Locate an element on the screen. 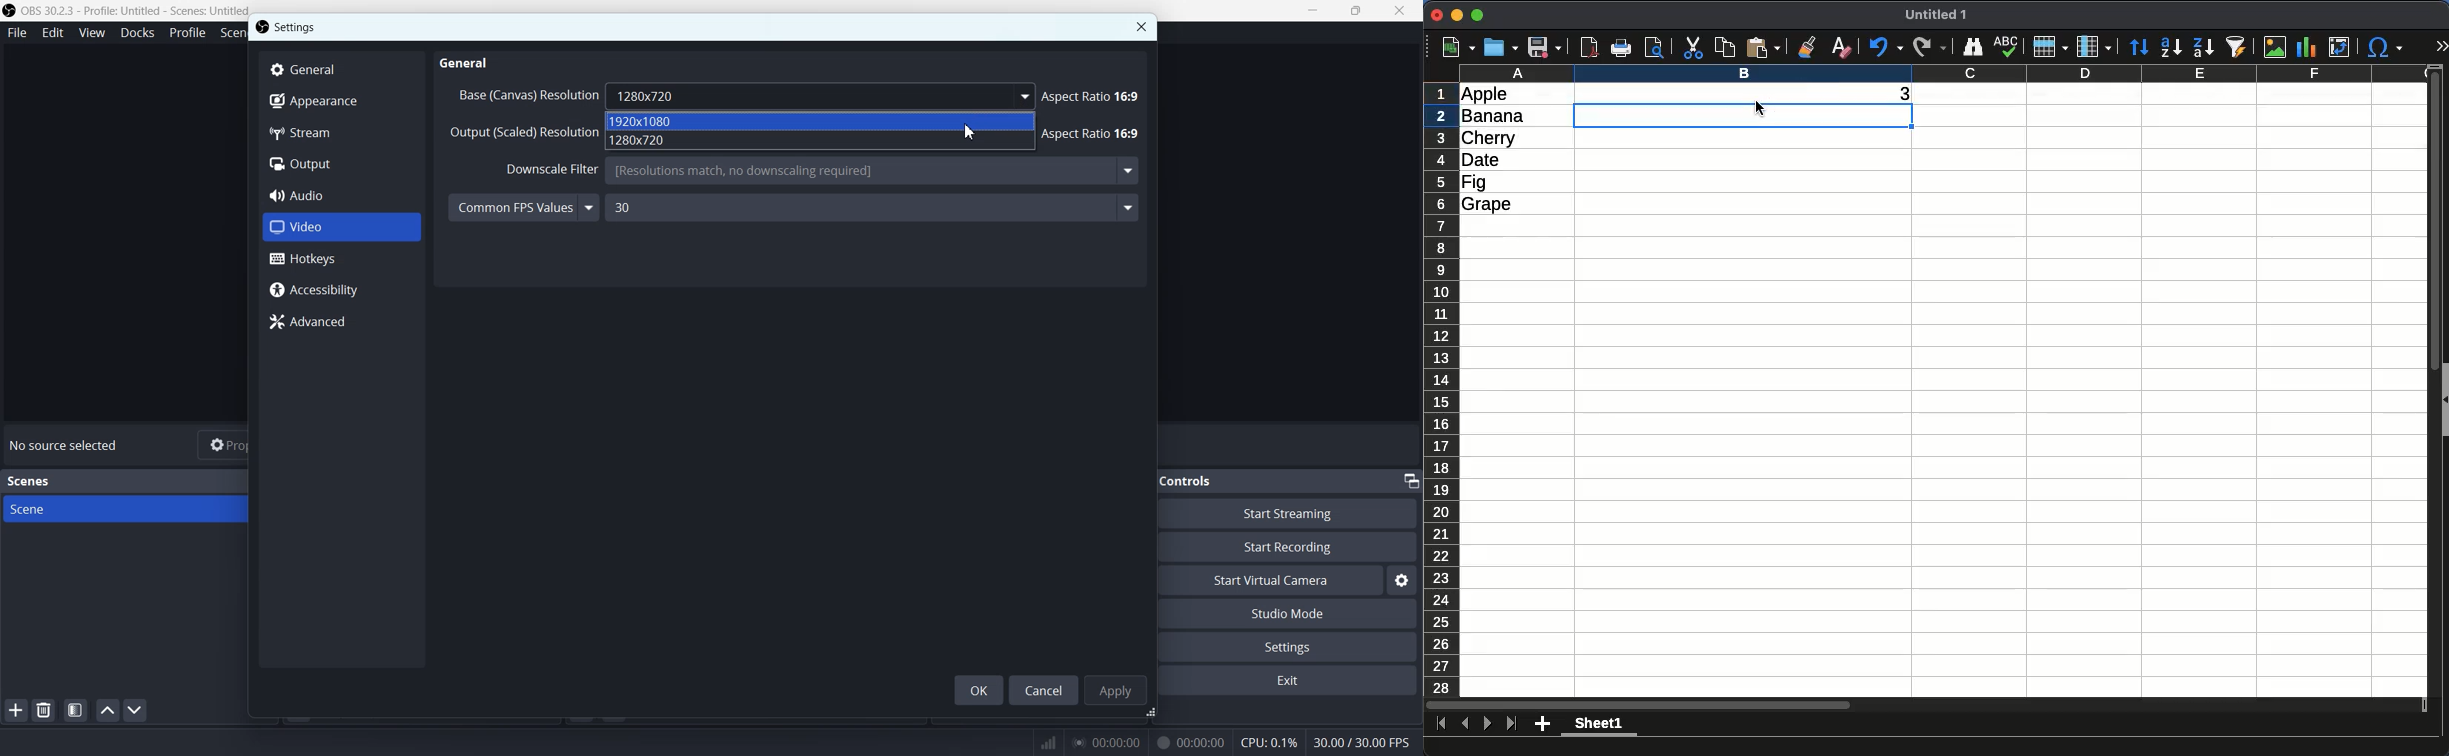 Image resolution: width=2464 pixels, height=756 pixels. sort is located at coordinates (2140, 47).